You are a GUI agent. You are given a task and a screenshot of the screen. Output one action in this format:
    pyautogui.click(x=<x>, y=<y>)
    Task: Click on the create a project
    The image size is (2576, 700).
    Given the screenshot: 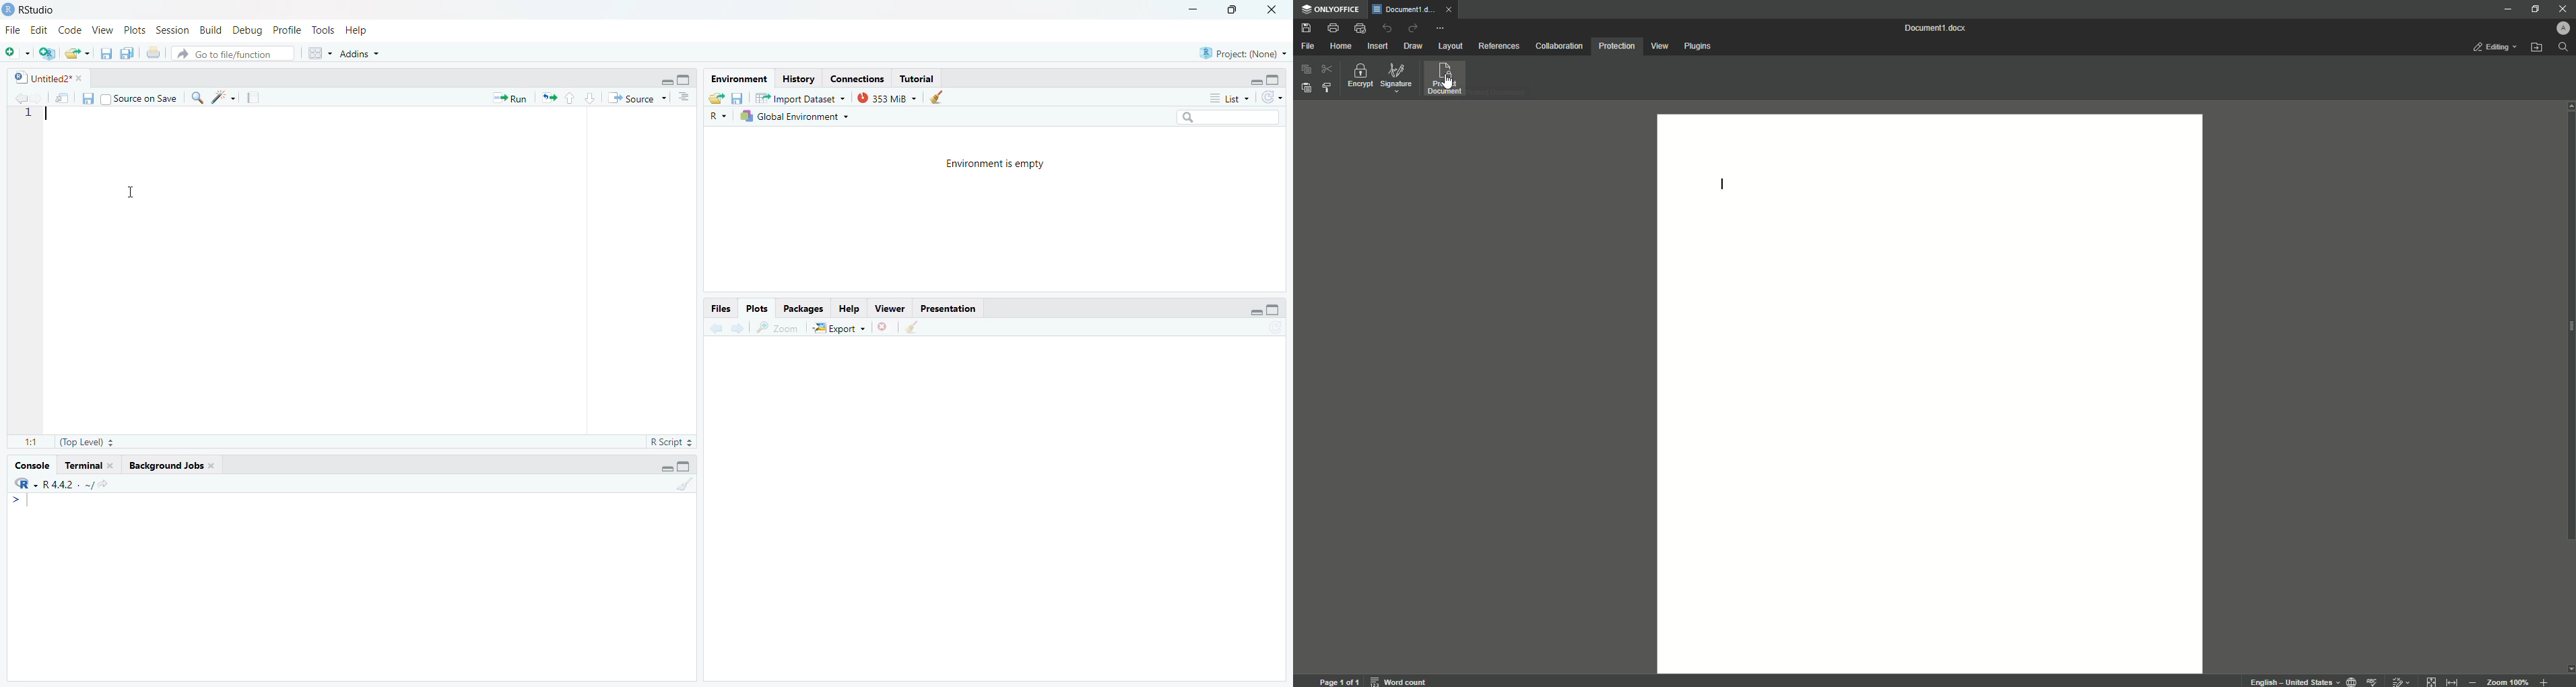 What is the action you would take?
    pyautogui.click(x=48, y=54)
    